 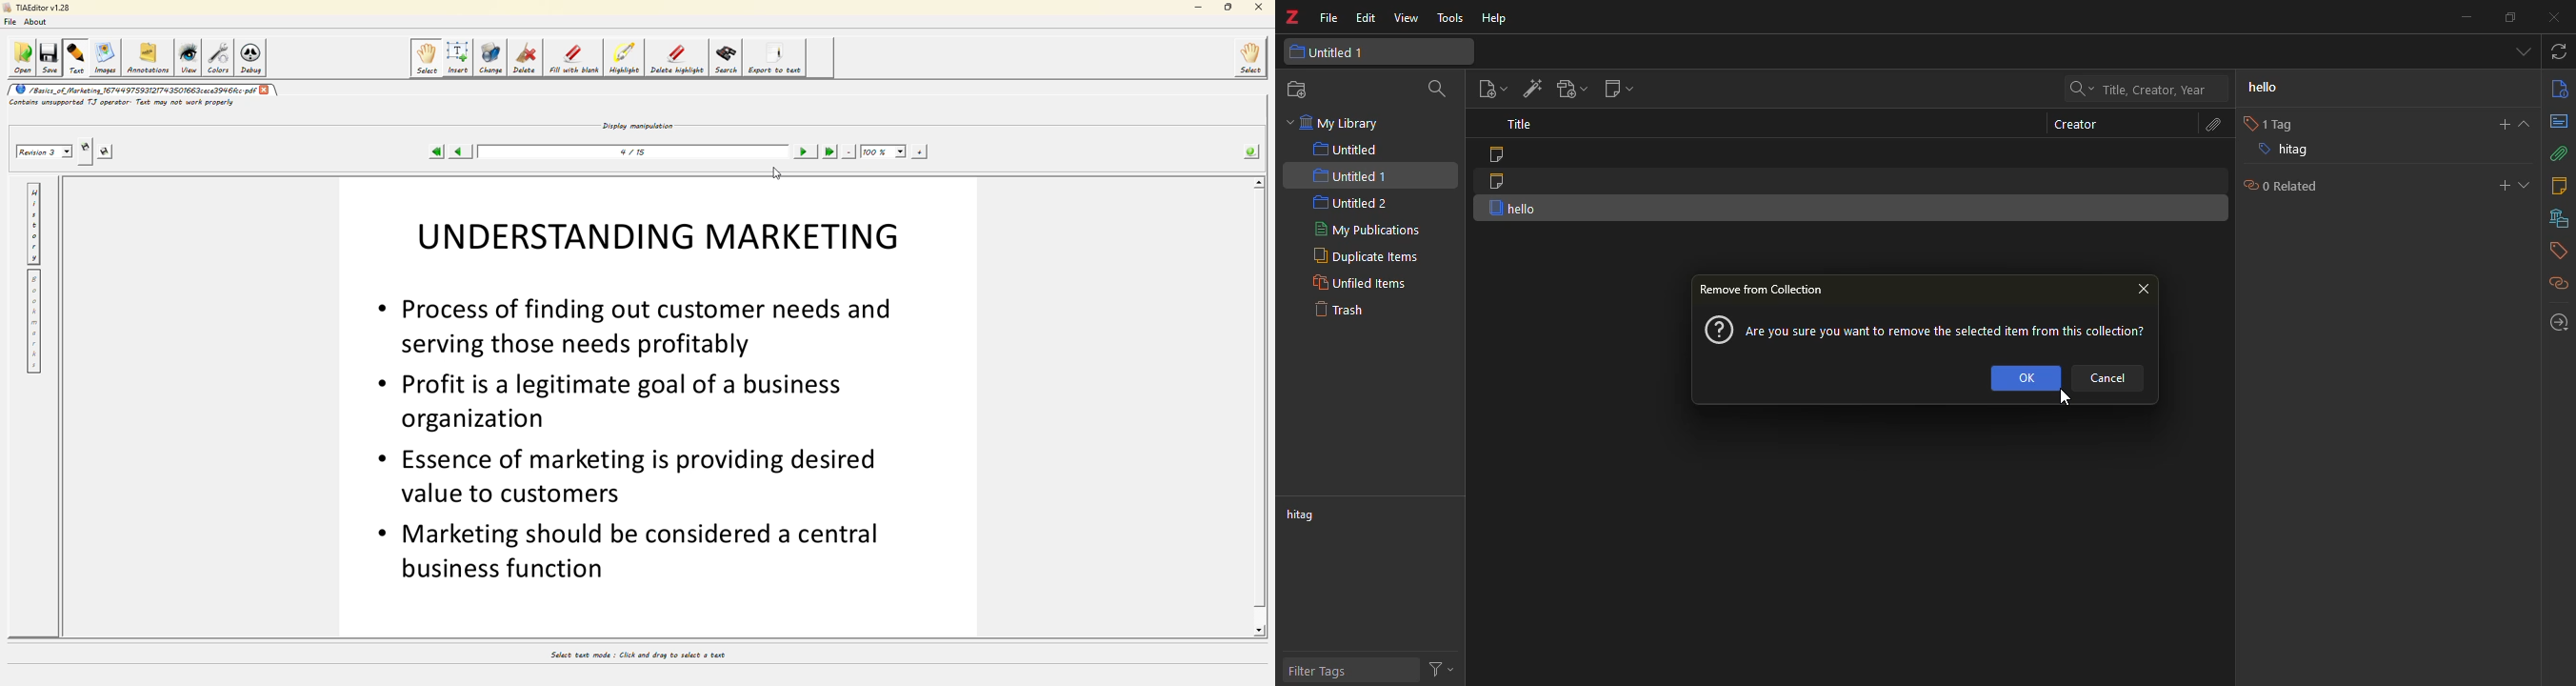 I want to click on hello, so click(x=2277, y=87).